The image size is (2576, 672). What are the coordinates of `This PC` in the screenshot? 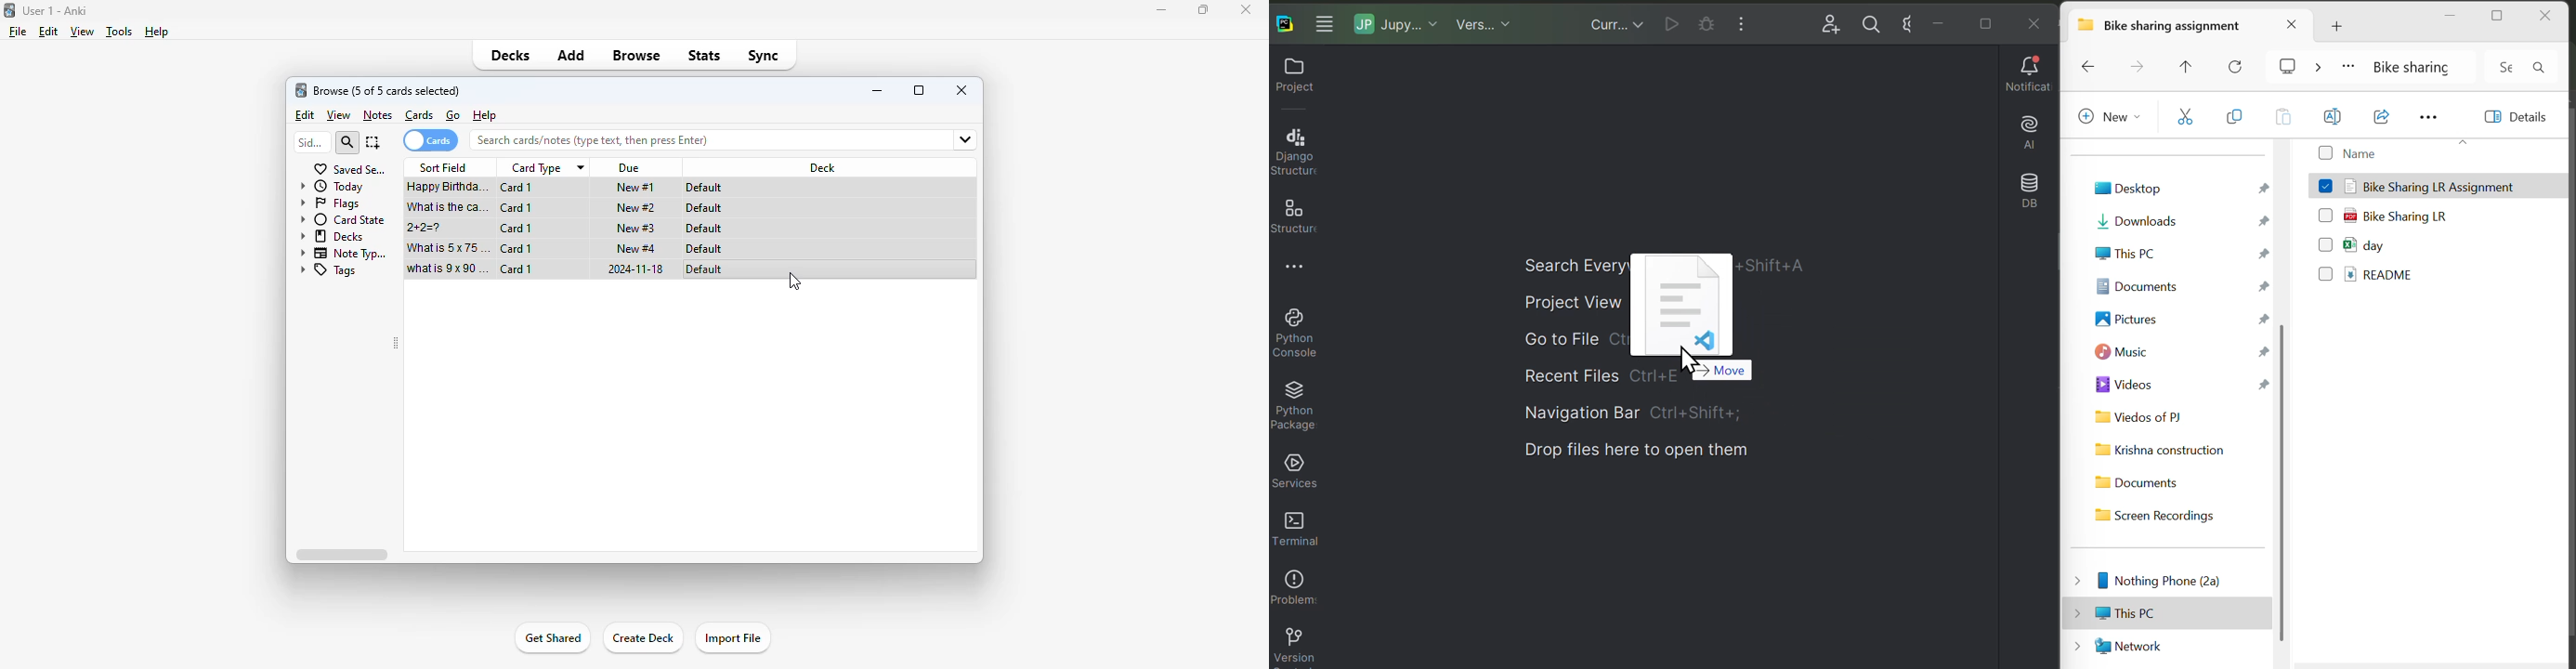 It's located at (2157, 611).